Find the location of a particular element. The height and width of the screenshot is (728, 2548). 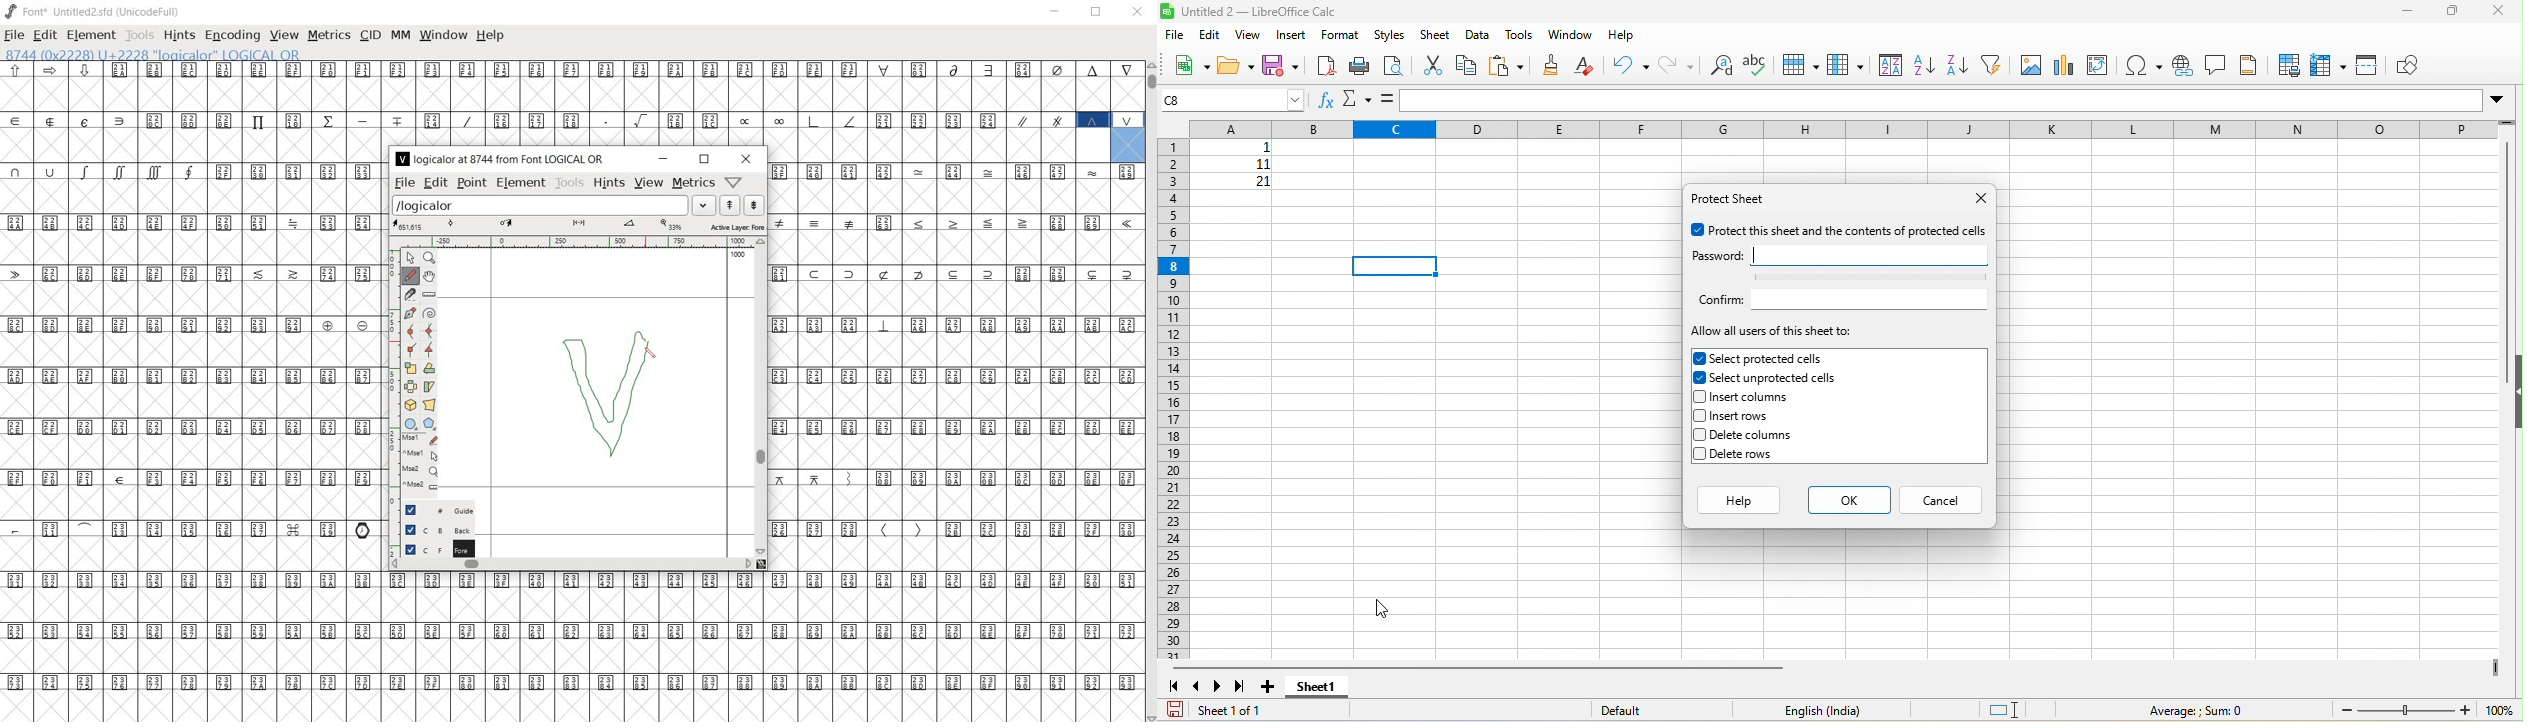

background layer is located at coordinates (431, 528).